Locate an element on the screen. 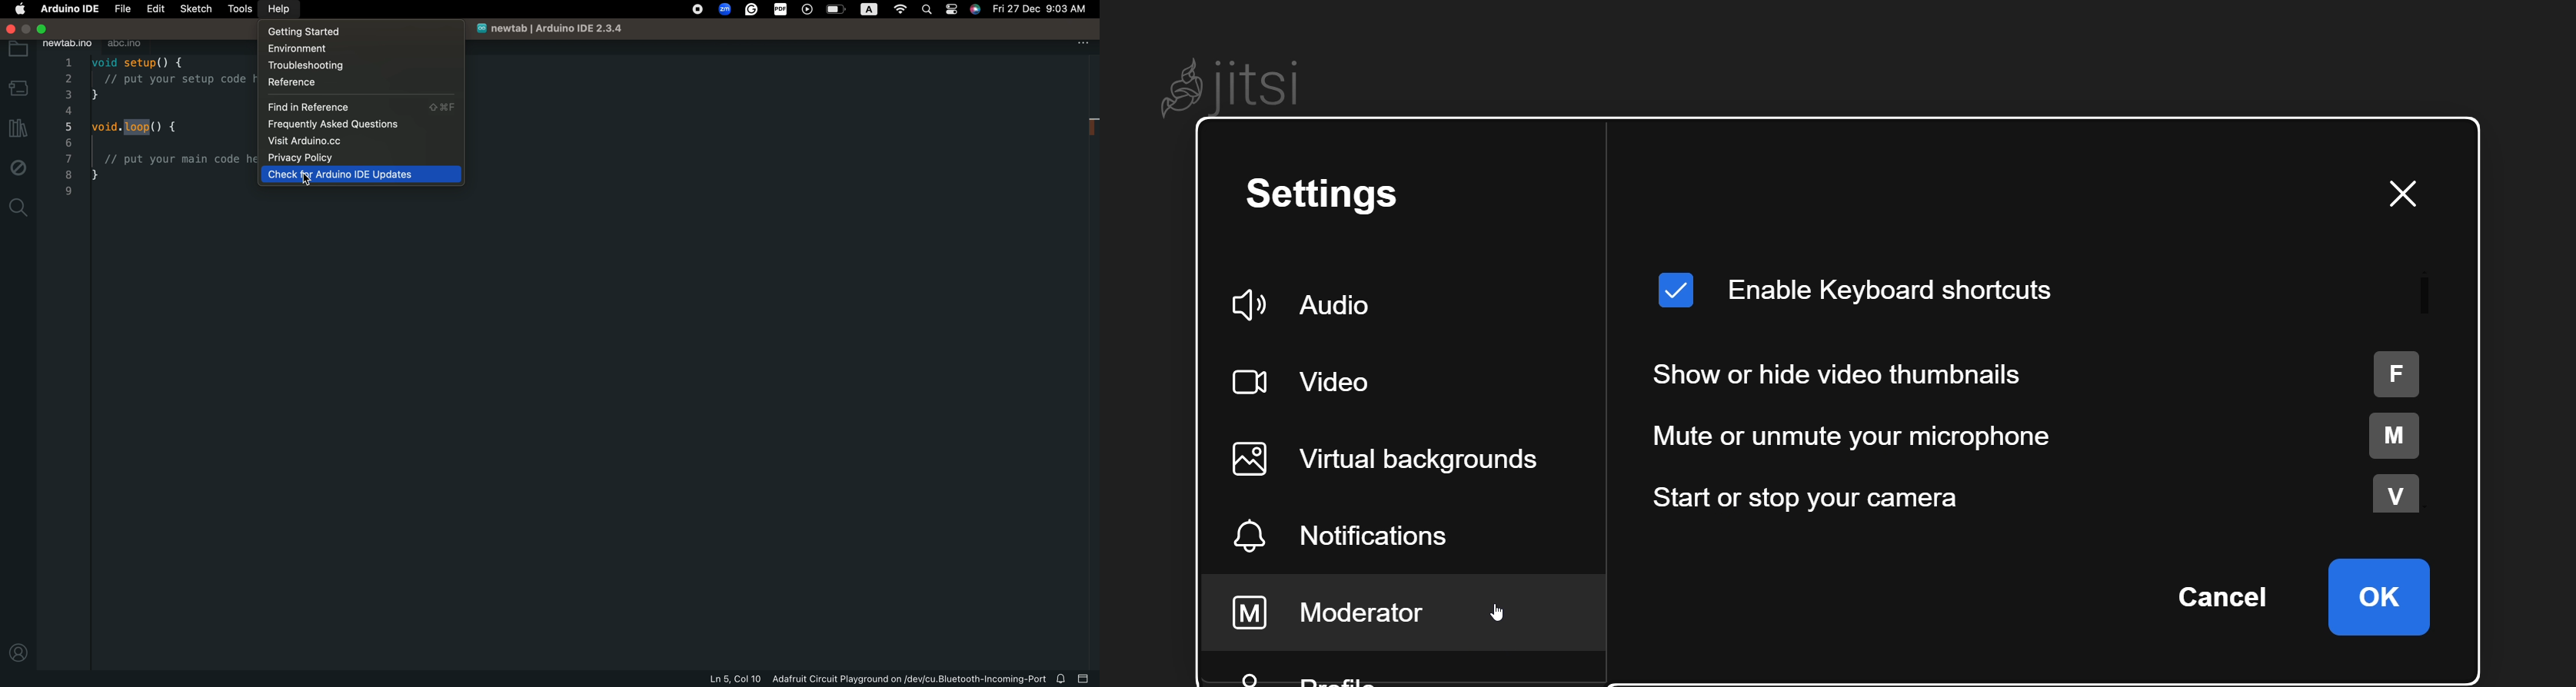 Image resolution: width=2576 pixels, height=700 pixels. video is located at coordinates (1309, 381).